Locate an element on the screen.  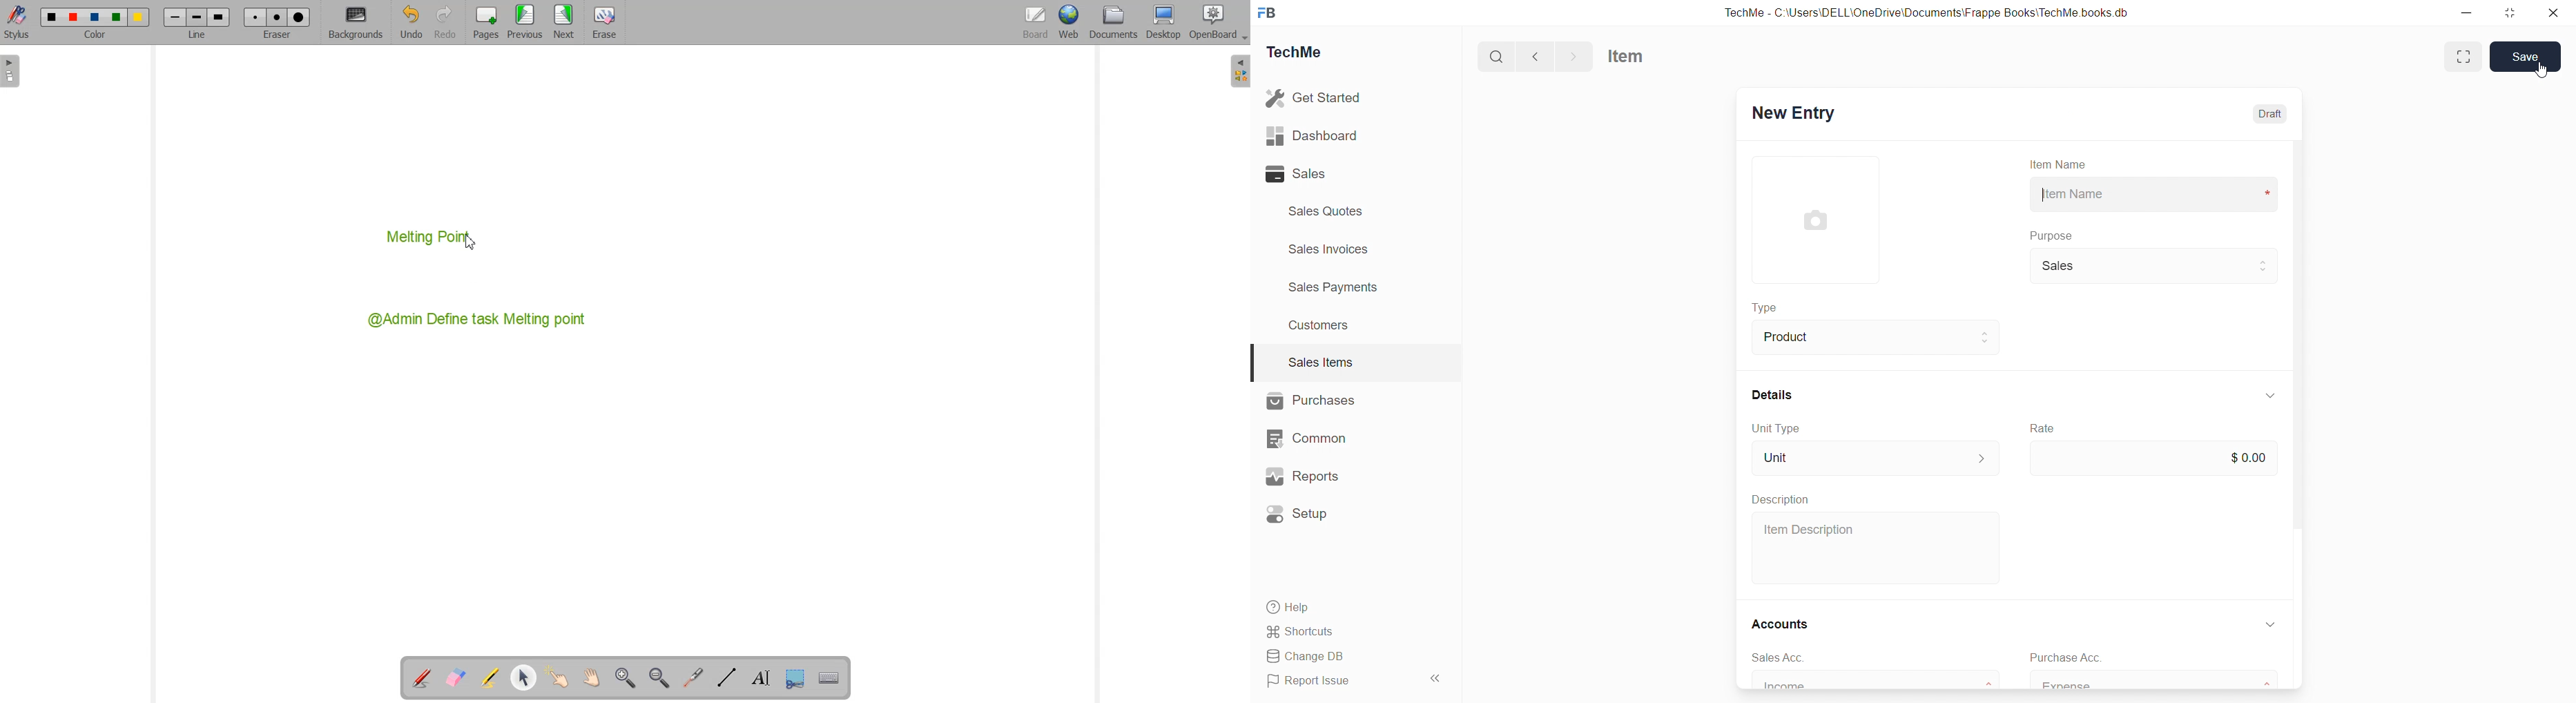
Sales Quotes is located at coordinates (1327, 211).